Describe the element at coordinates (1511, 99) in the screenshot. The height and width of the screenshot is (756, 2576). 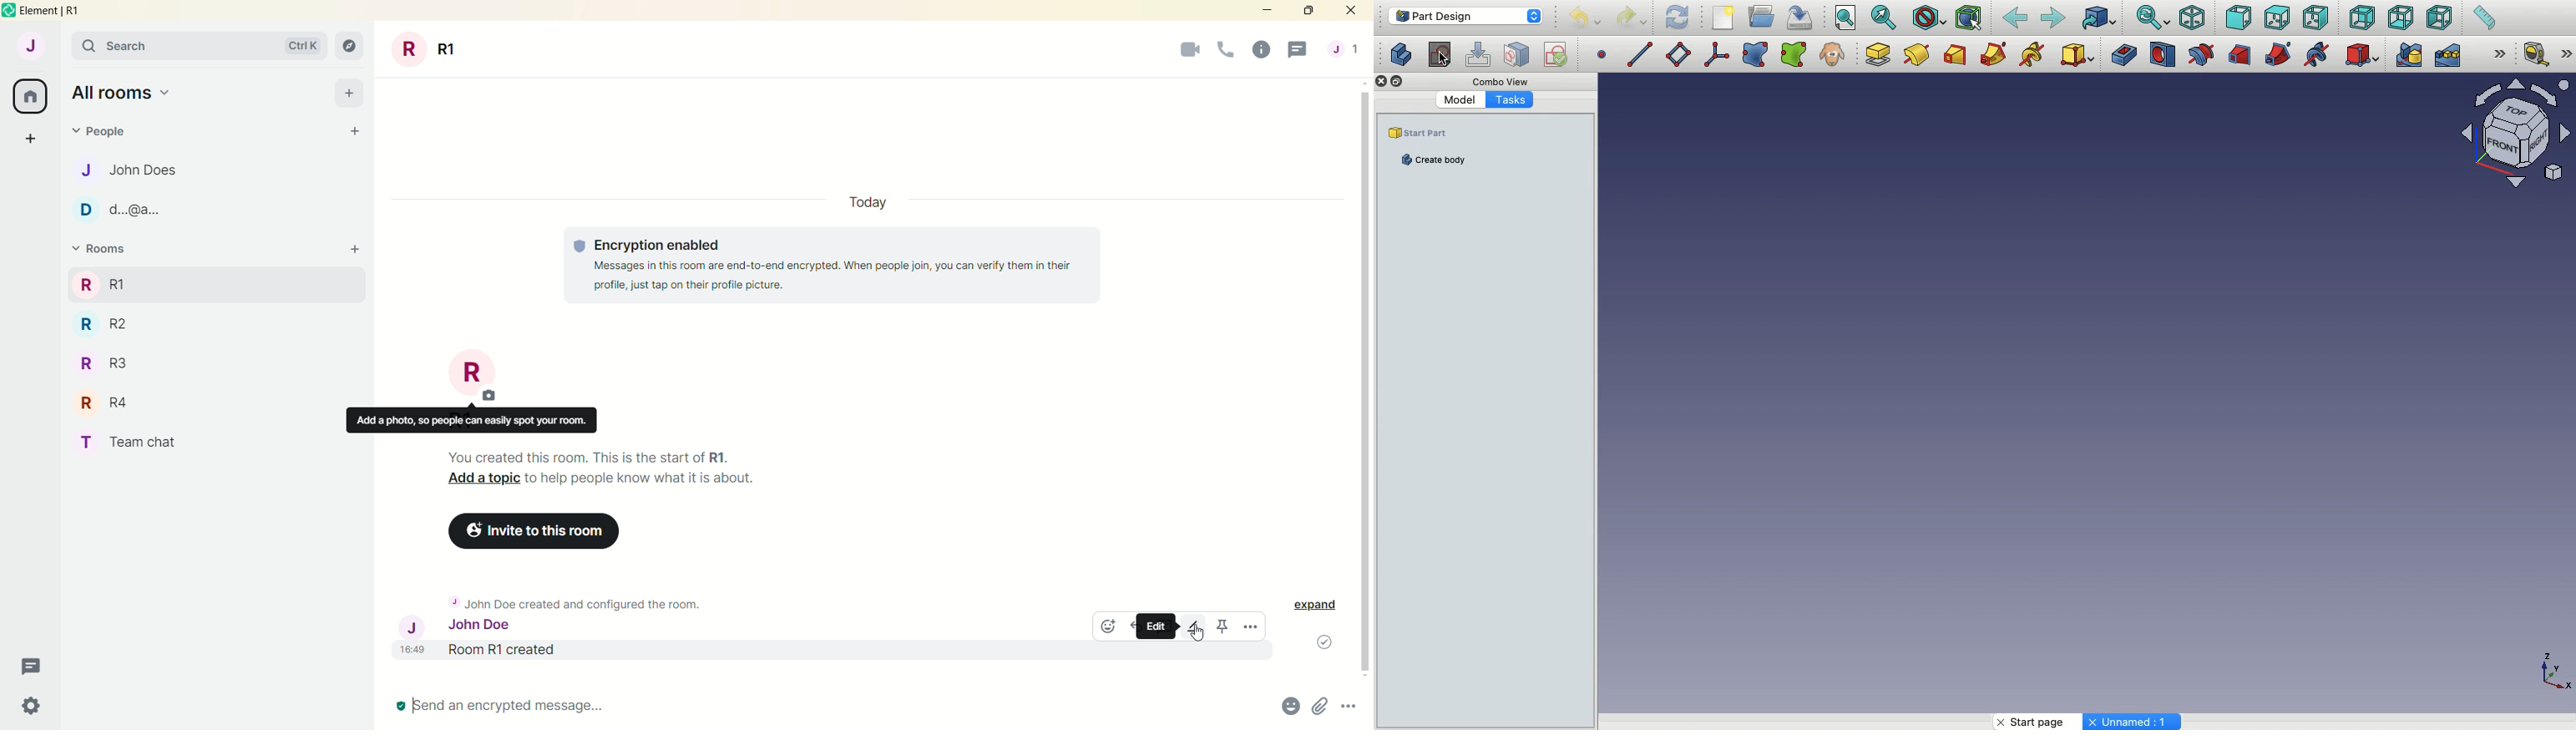
I see `Tasks` at that location.